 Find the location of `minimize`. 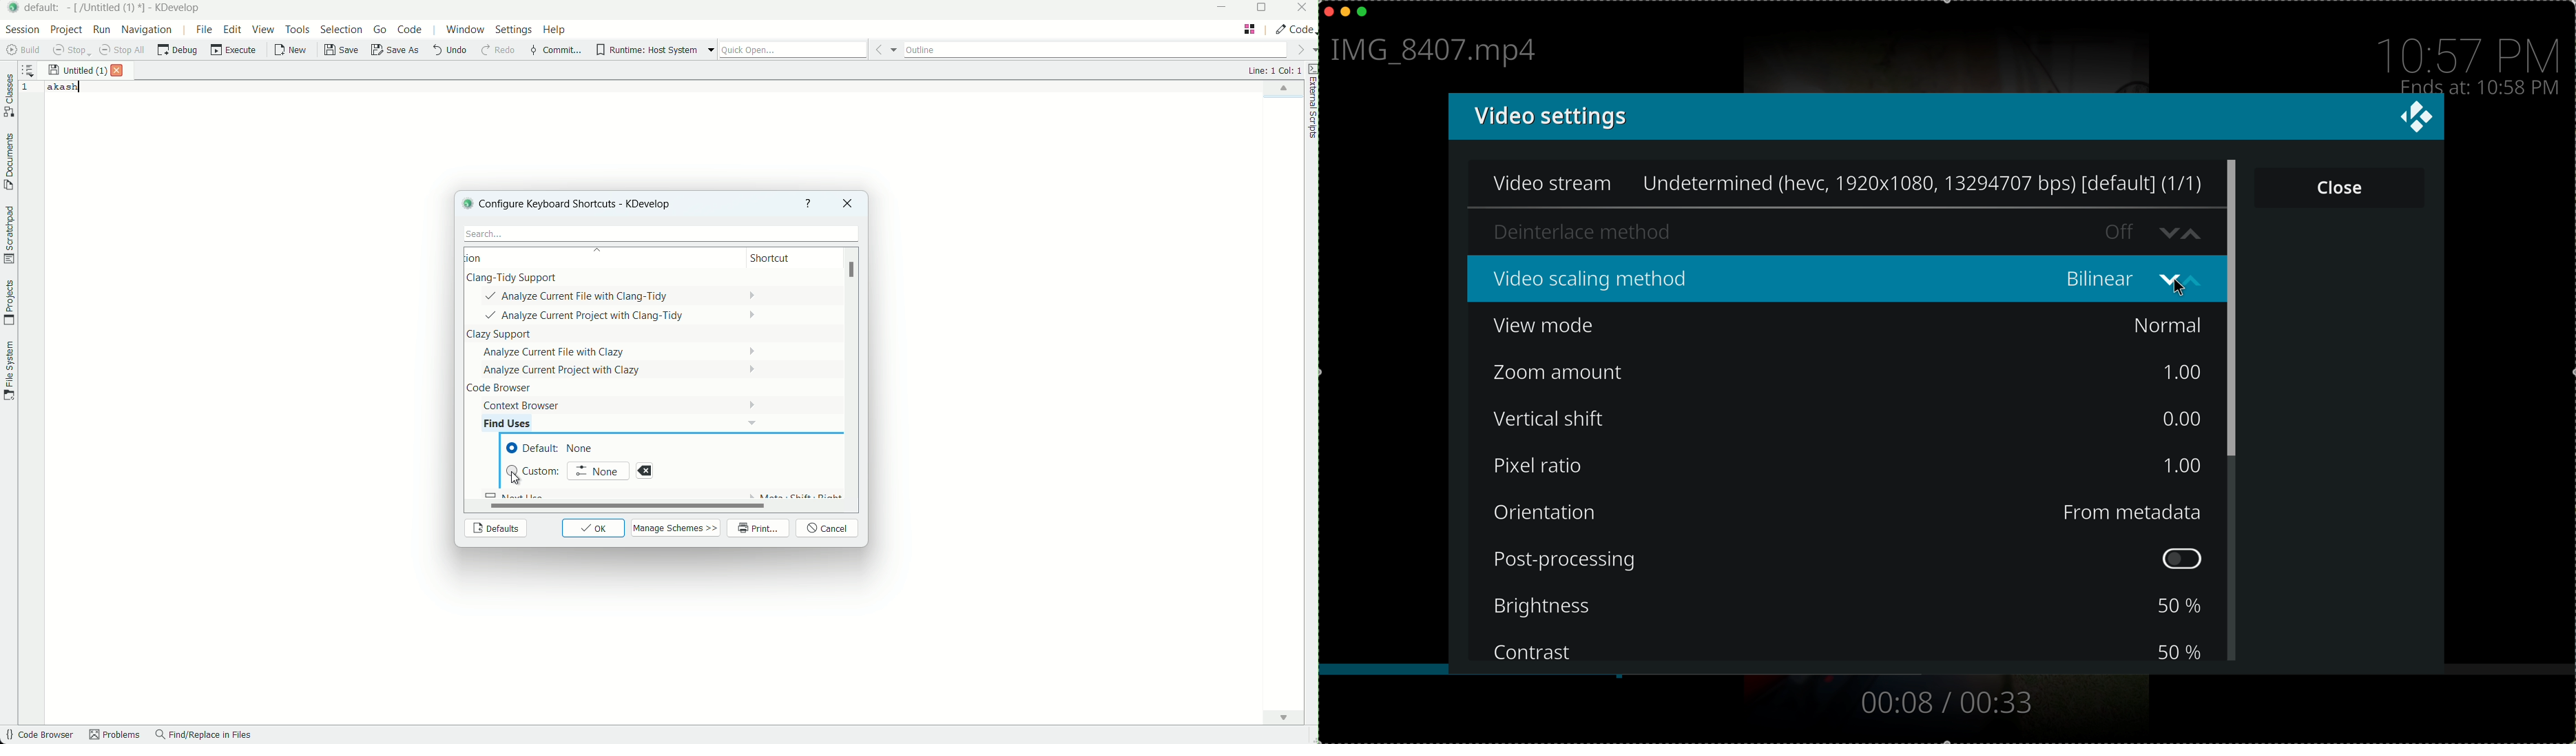

minimize is located at coordinates (1346, 14).